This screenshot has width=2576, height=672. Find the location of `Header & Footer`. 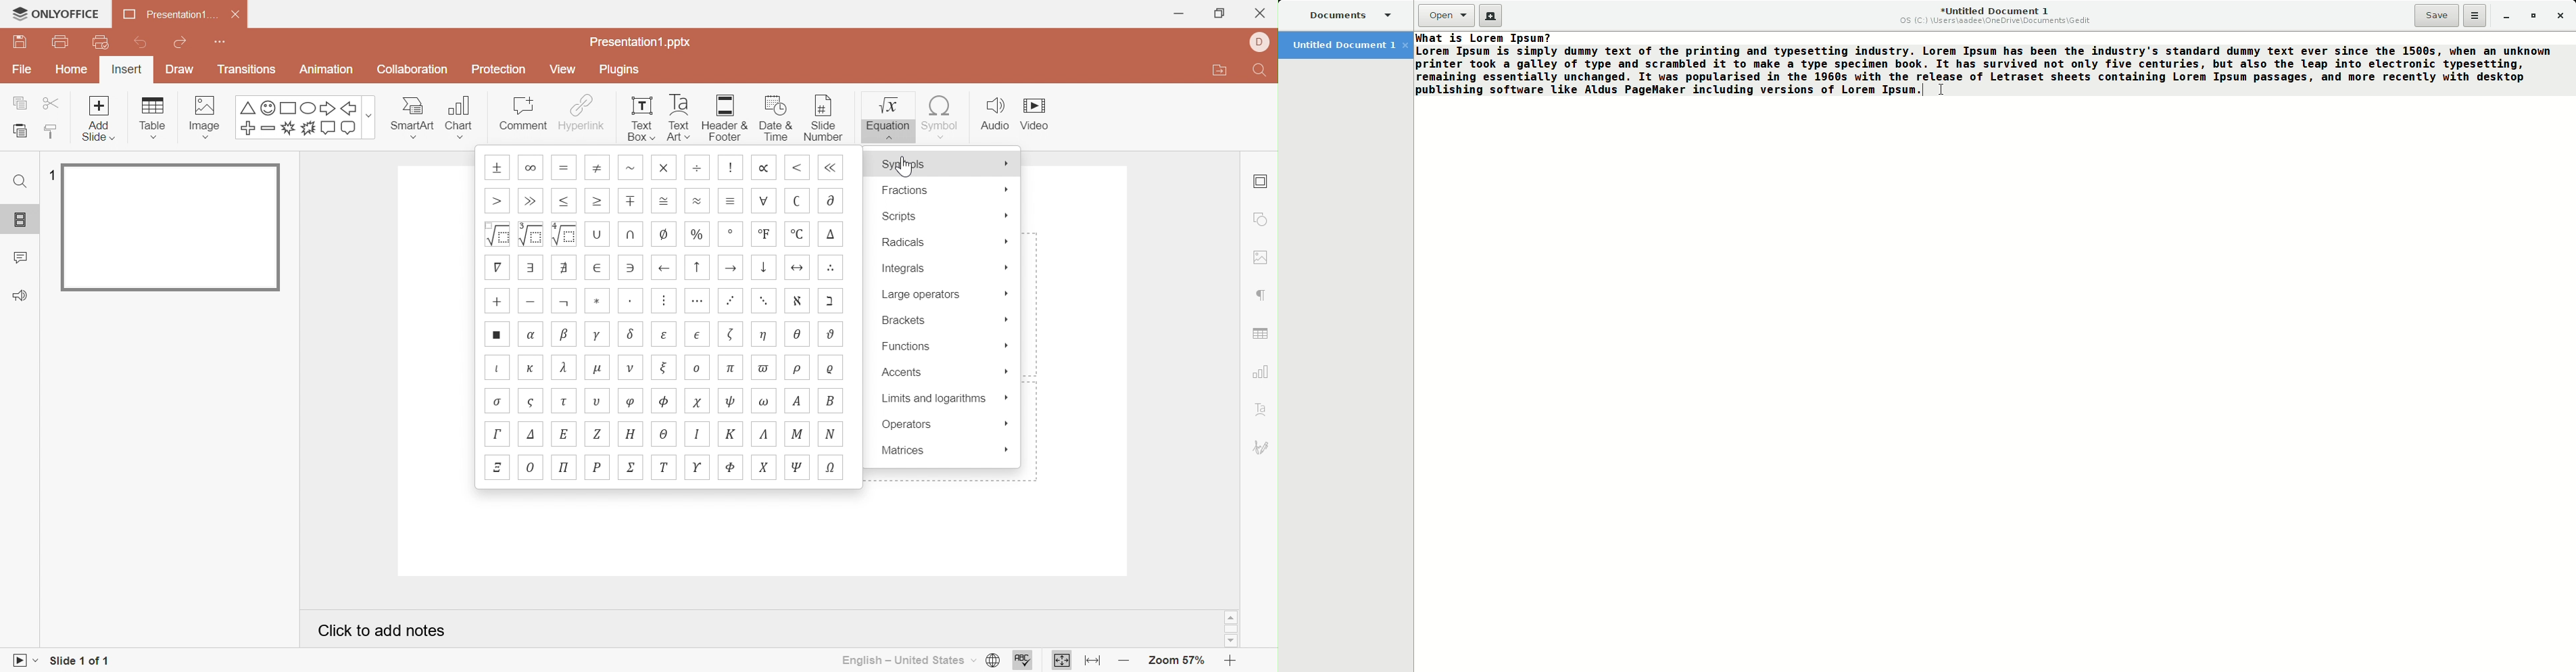

Header & Footer is located at coordinates (729, 119).